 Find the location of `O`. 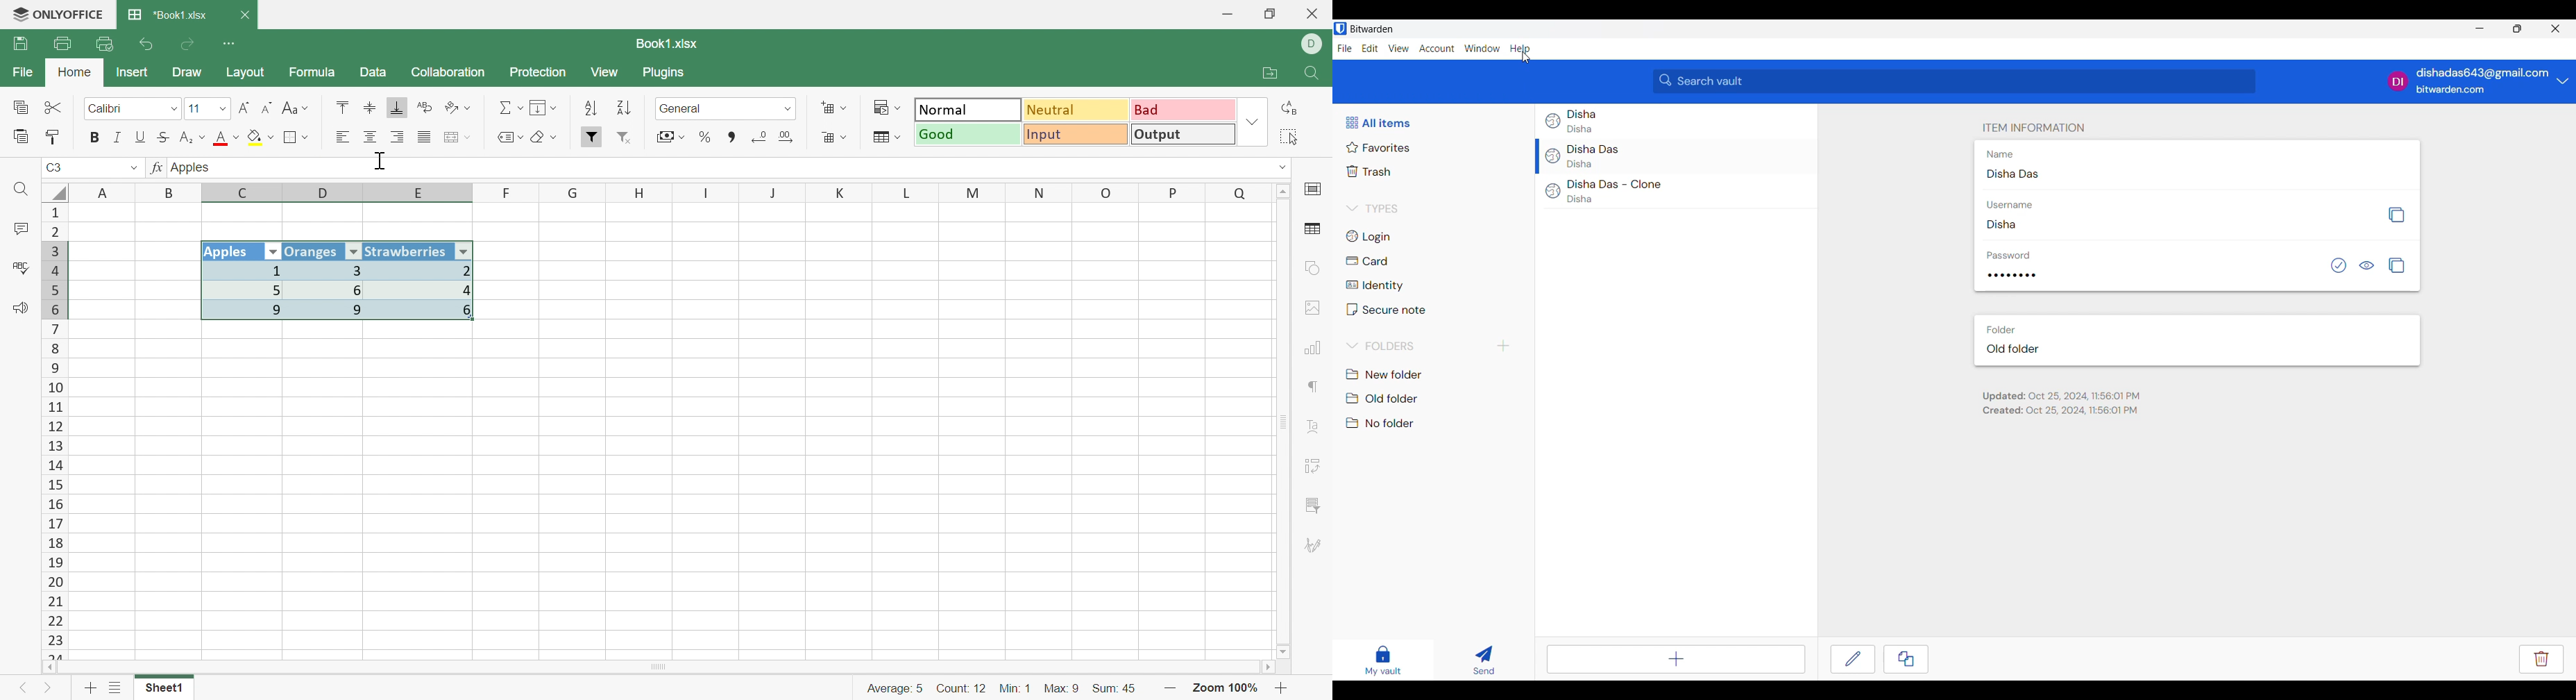

O is located at coordinates (1107, 193).